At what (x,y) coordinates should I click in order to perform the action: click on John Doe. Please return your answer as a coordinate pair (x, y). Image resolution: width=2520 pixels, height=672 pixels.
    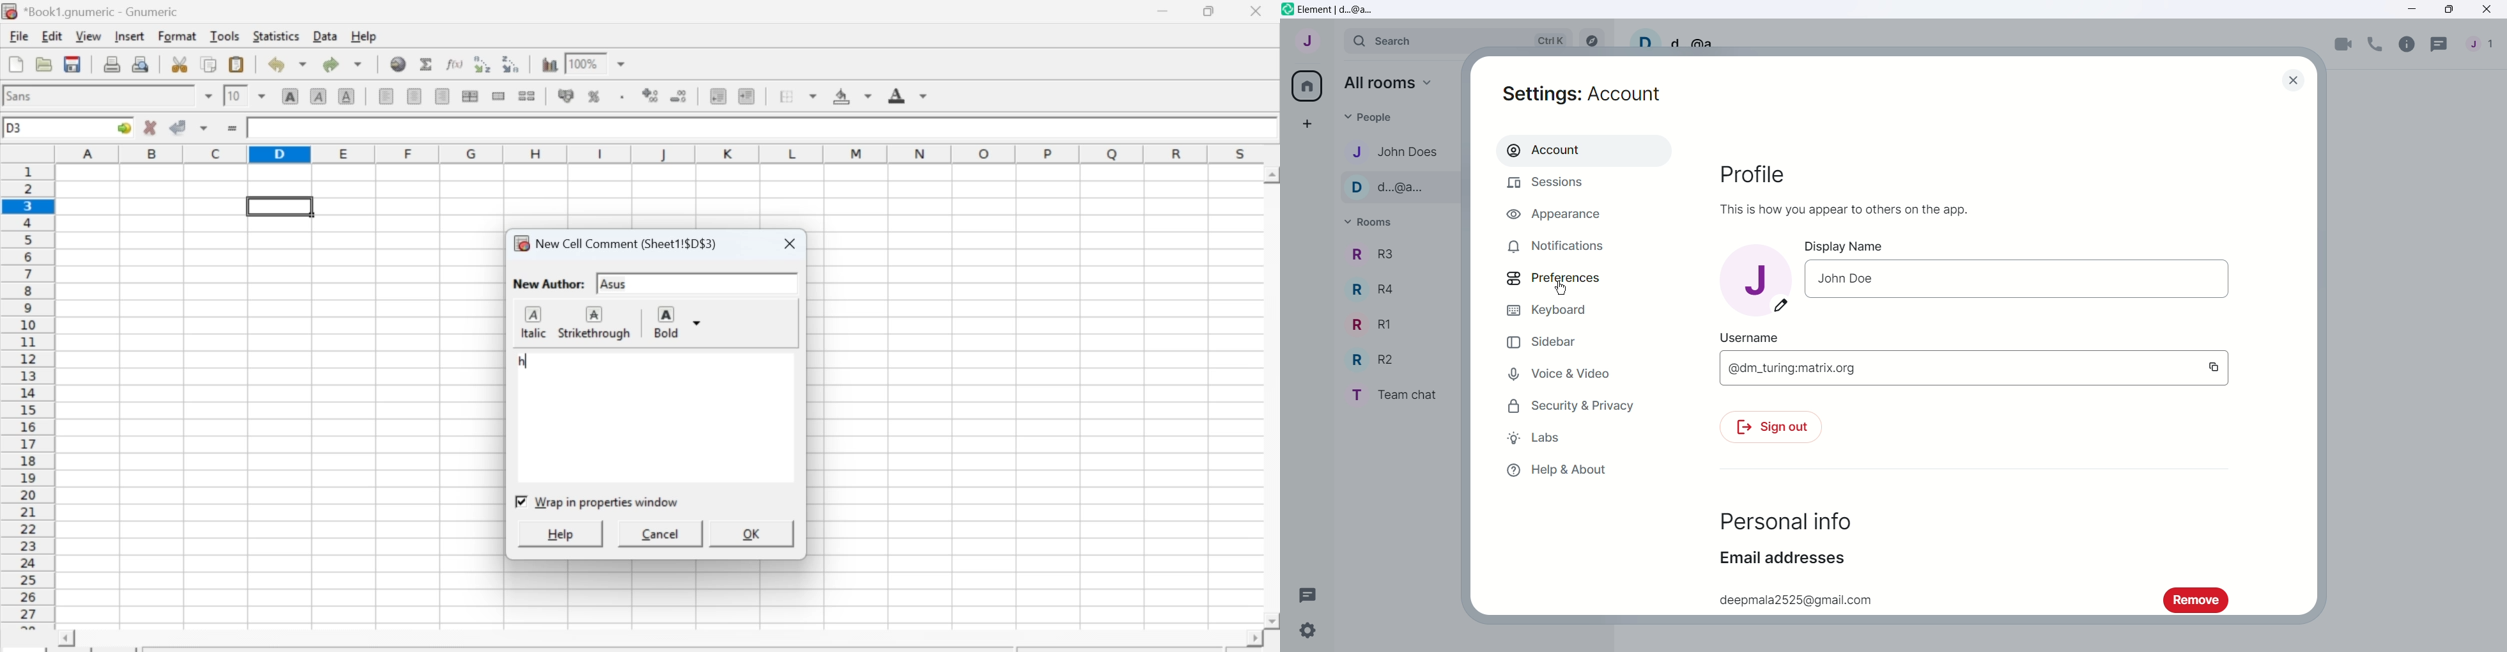
    Looking at the image, I should click on (1846, 278).